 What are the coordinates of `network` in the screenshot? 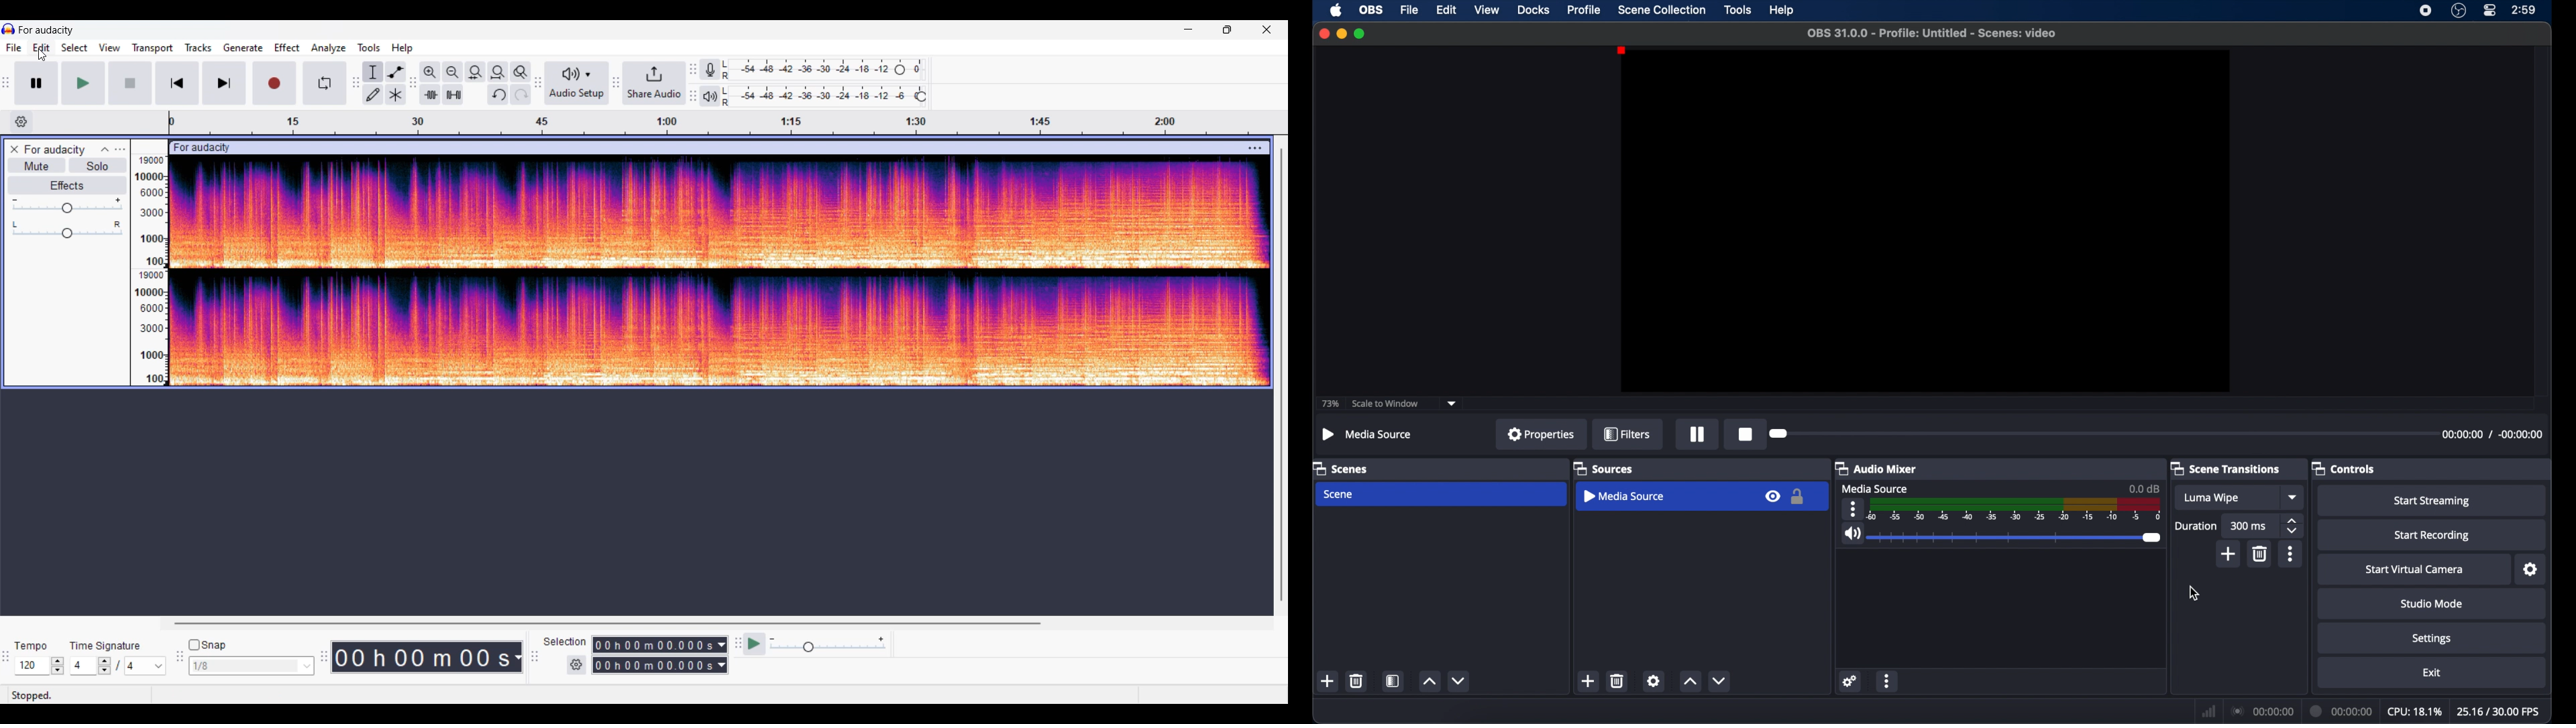 It's located at (2209, 712).